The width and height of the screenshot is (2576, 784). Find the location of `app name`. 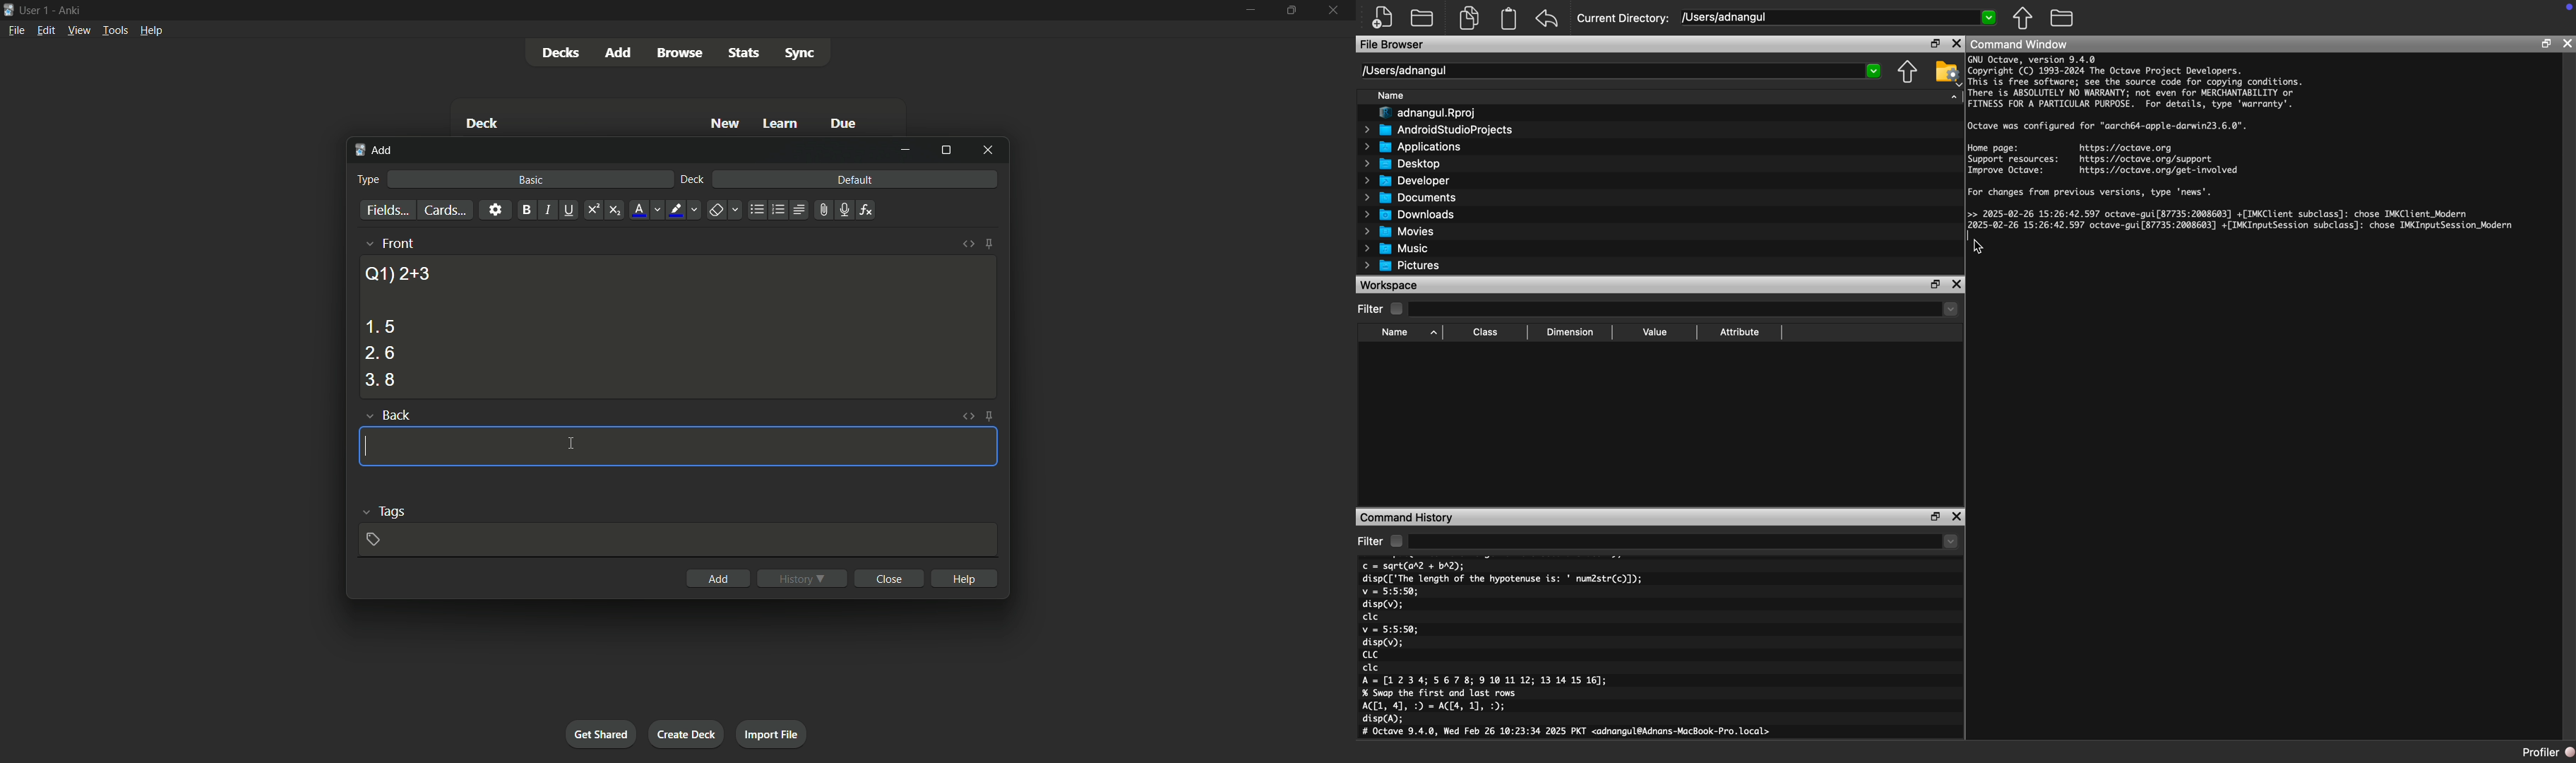

app name is located at coordinates (69, 8).